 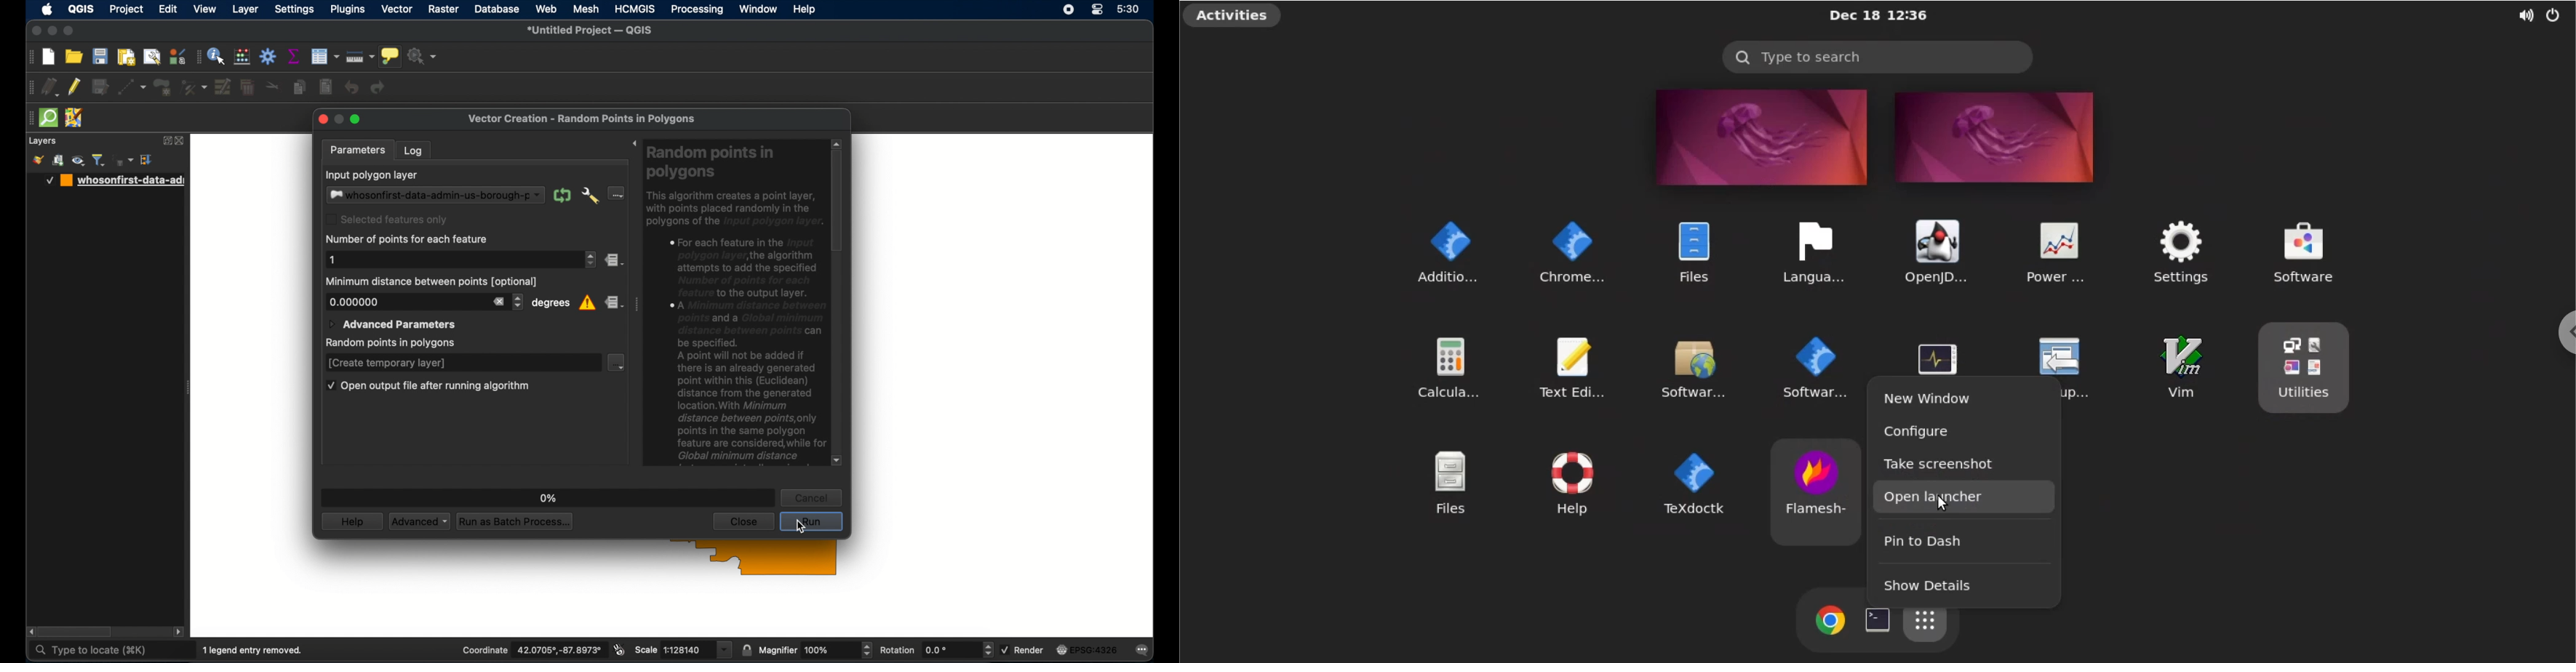 I want to click on toggle editing, so click(x=74, y=87).